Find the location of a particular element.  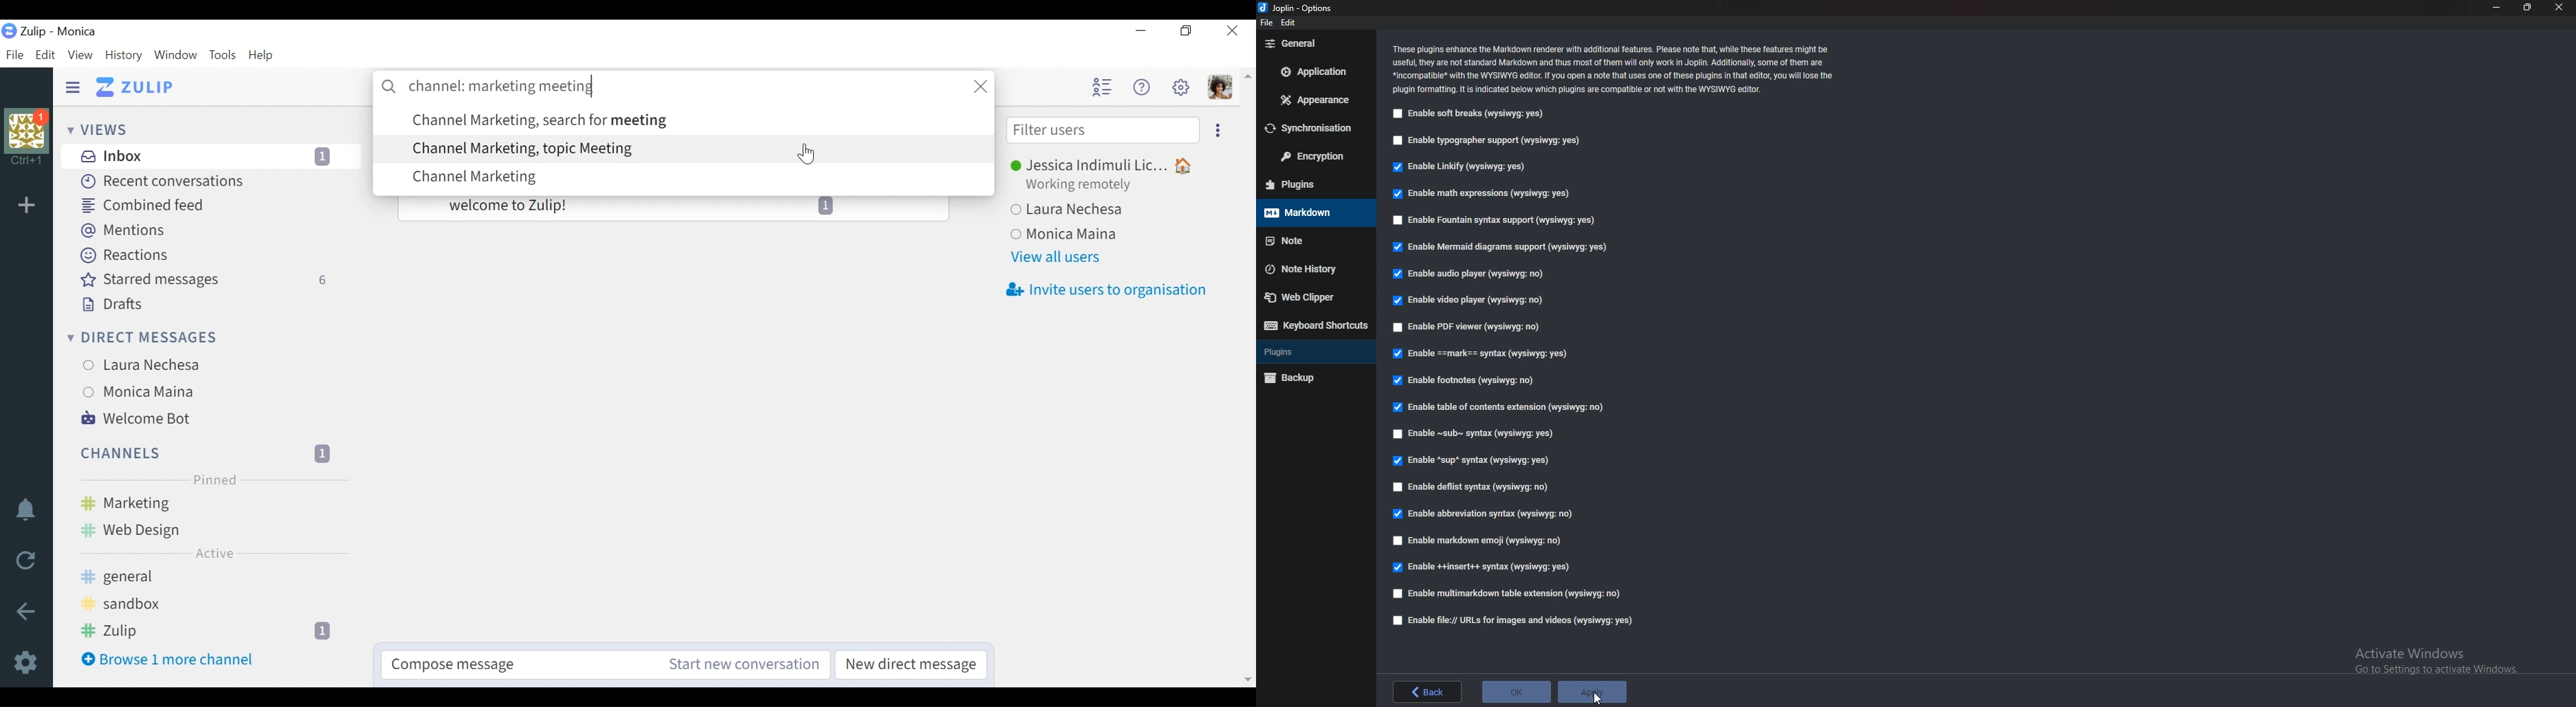

enable markdown emoji is located at coordinates (1484, 541).